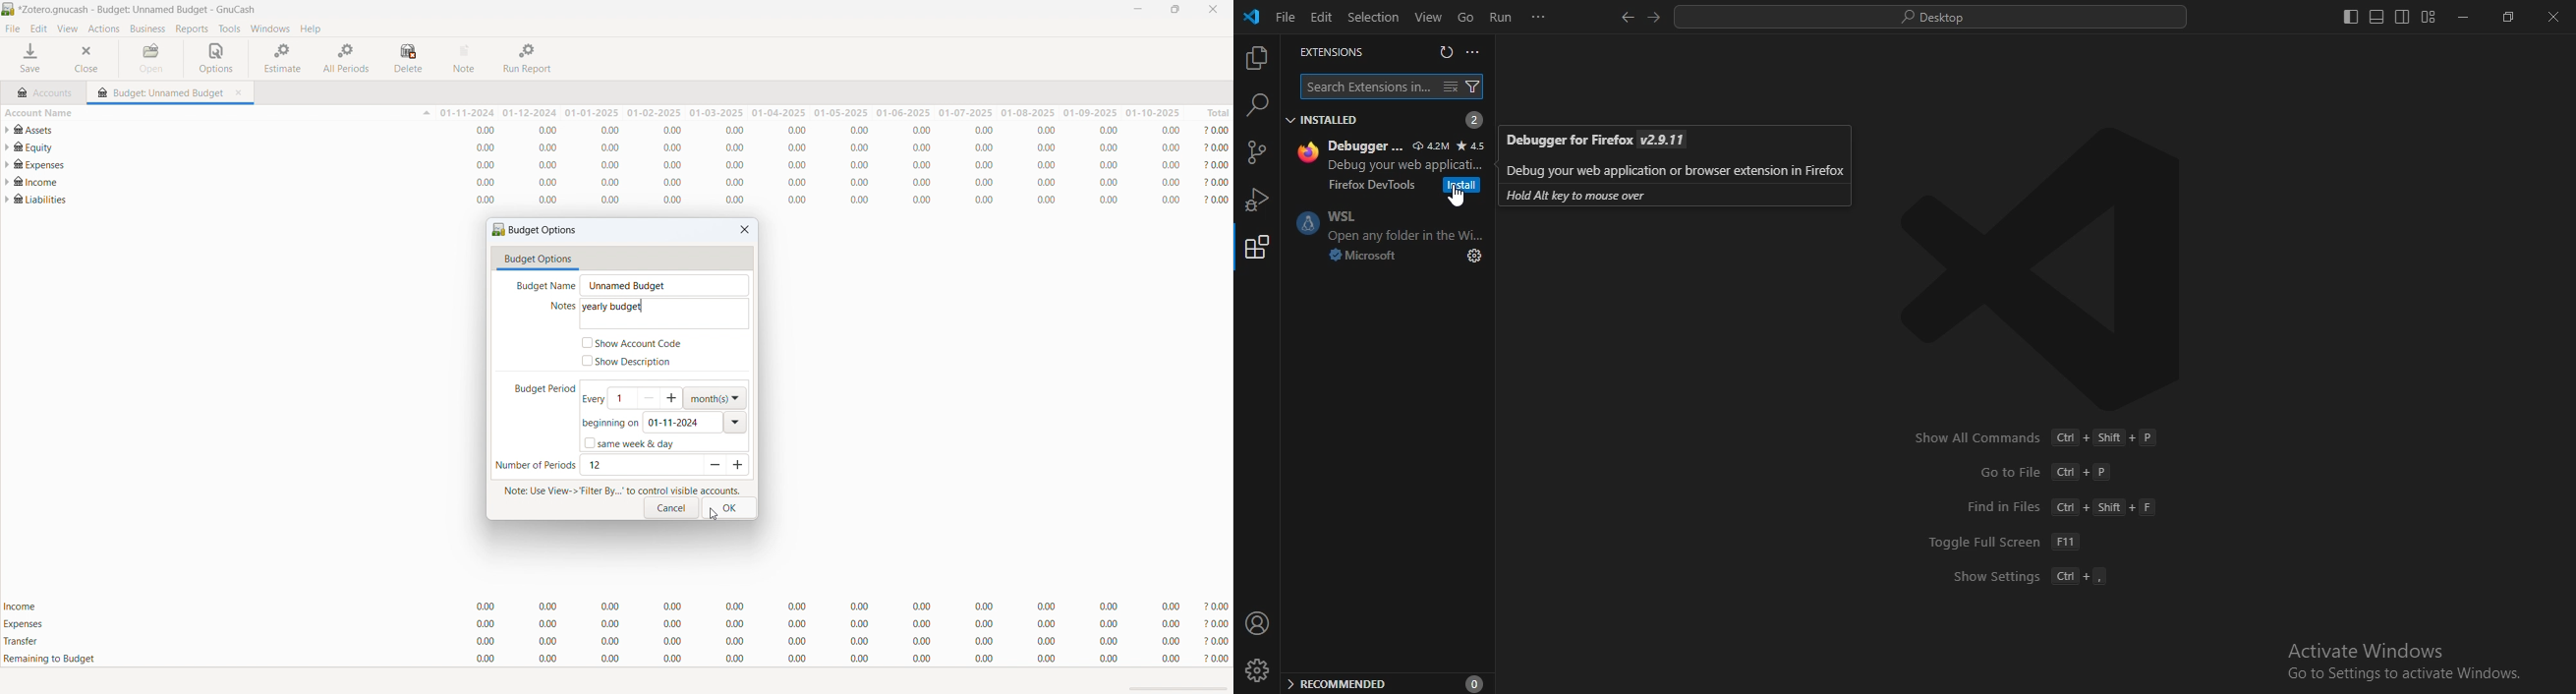  I want to click on extensions, so click(1329, 52).